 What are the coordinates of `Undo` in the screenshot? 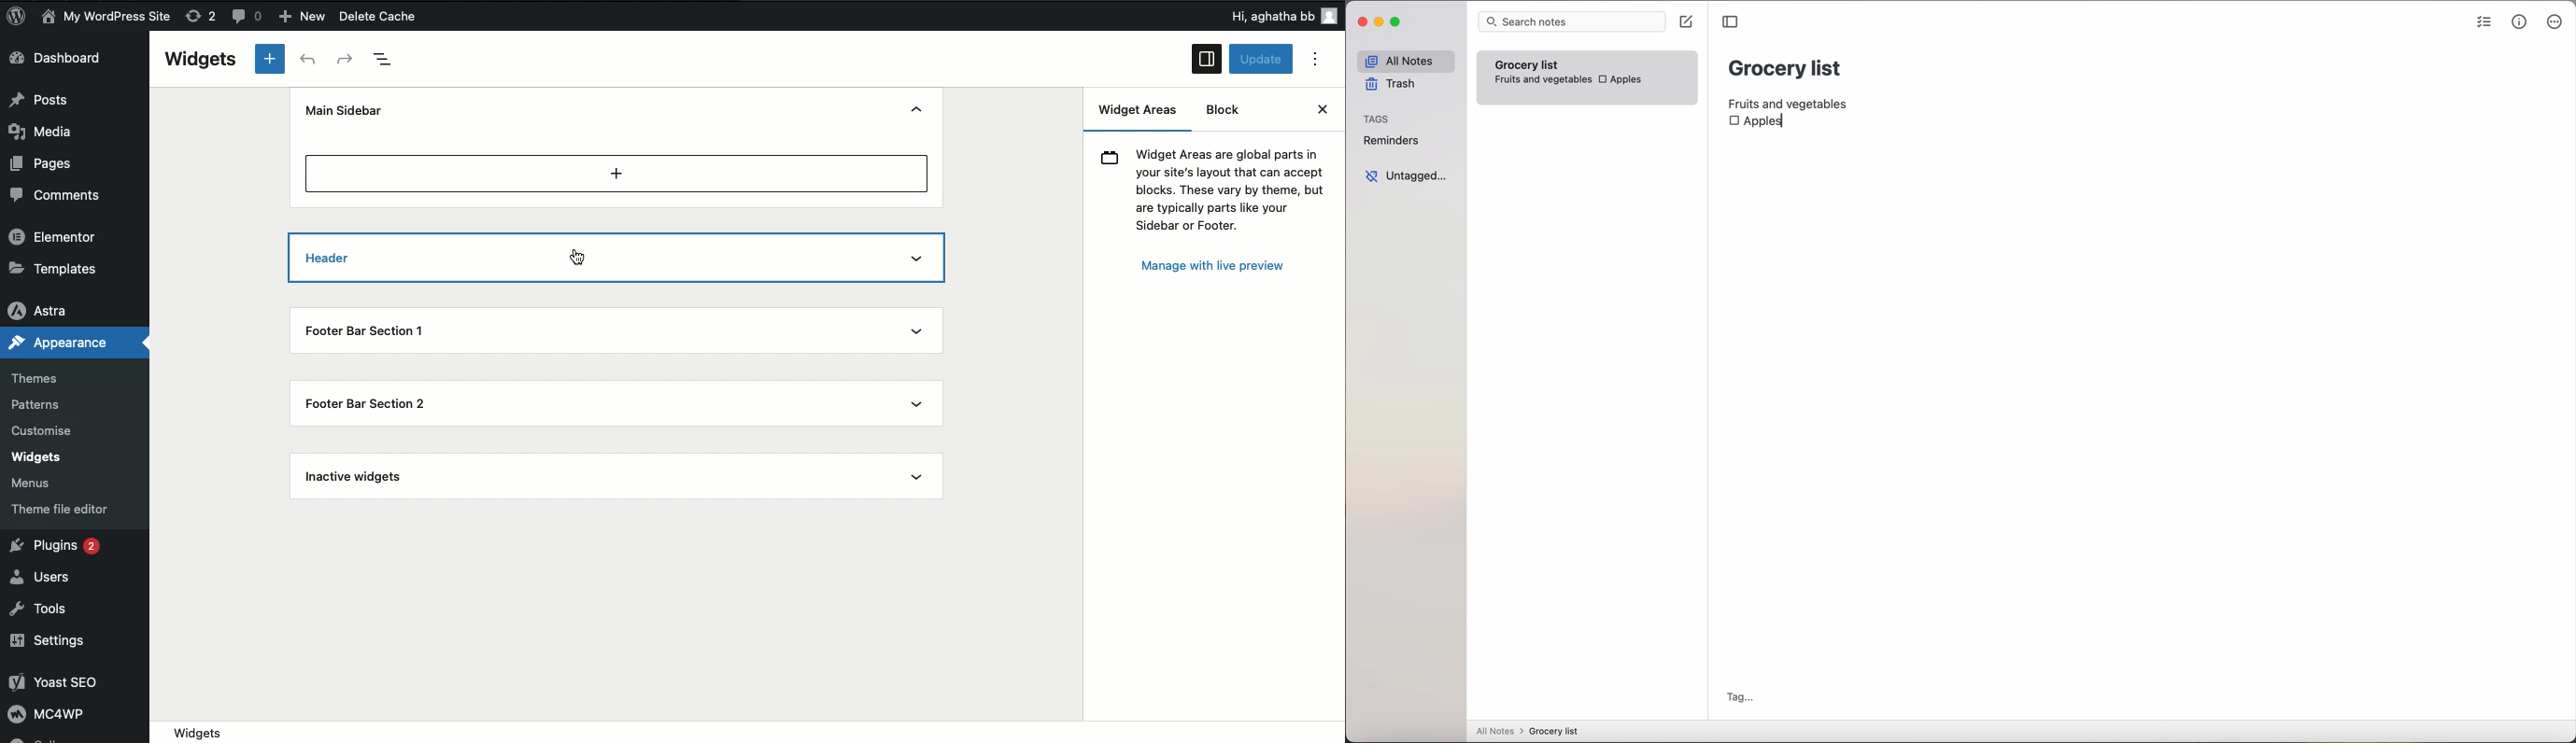 It's located at (307, 60).